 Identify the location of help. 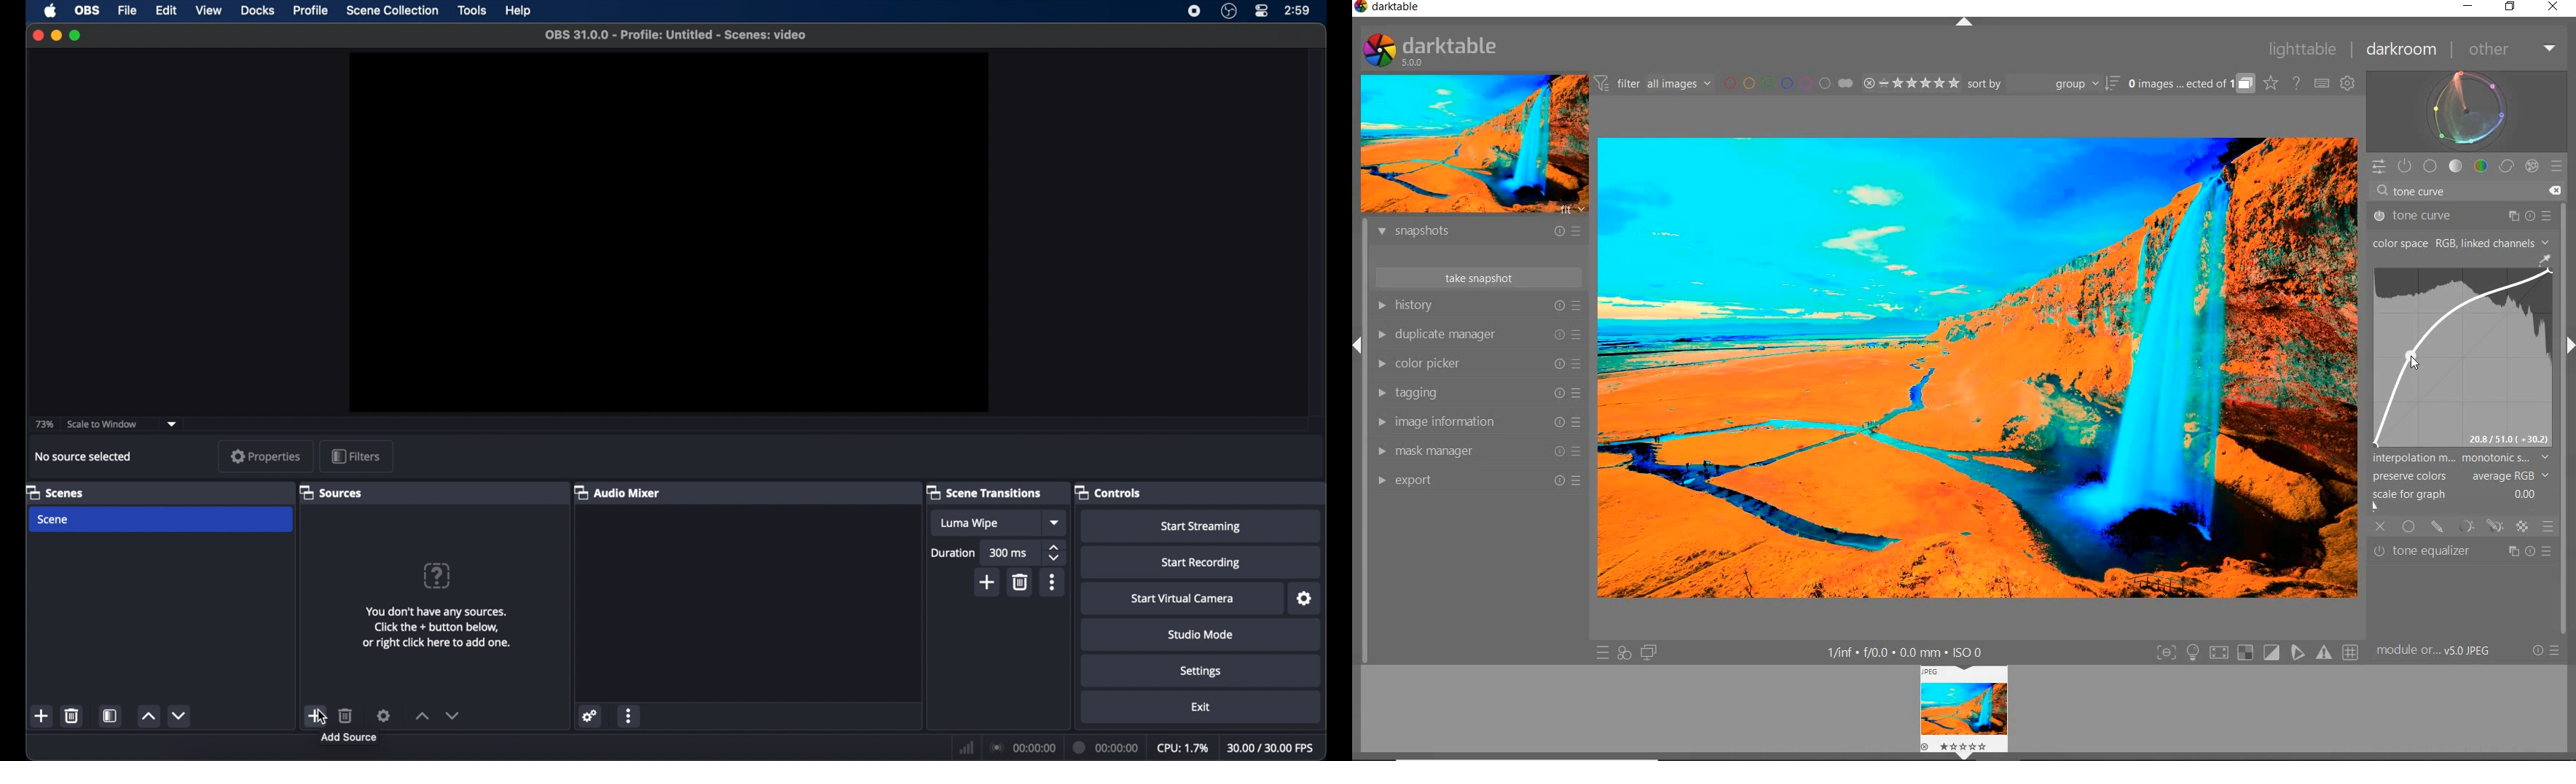
(519, 11).